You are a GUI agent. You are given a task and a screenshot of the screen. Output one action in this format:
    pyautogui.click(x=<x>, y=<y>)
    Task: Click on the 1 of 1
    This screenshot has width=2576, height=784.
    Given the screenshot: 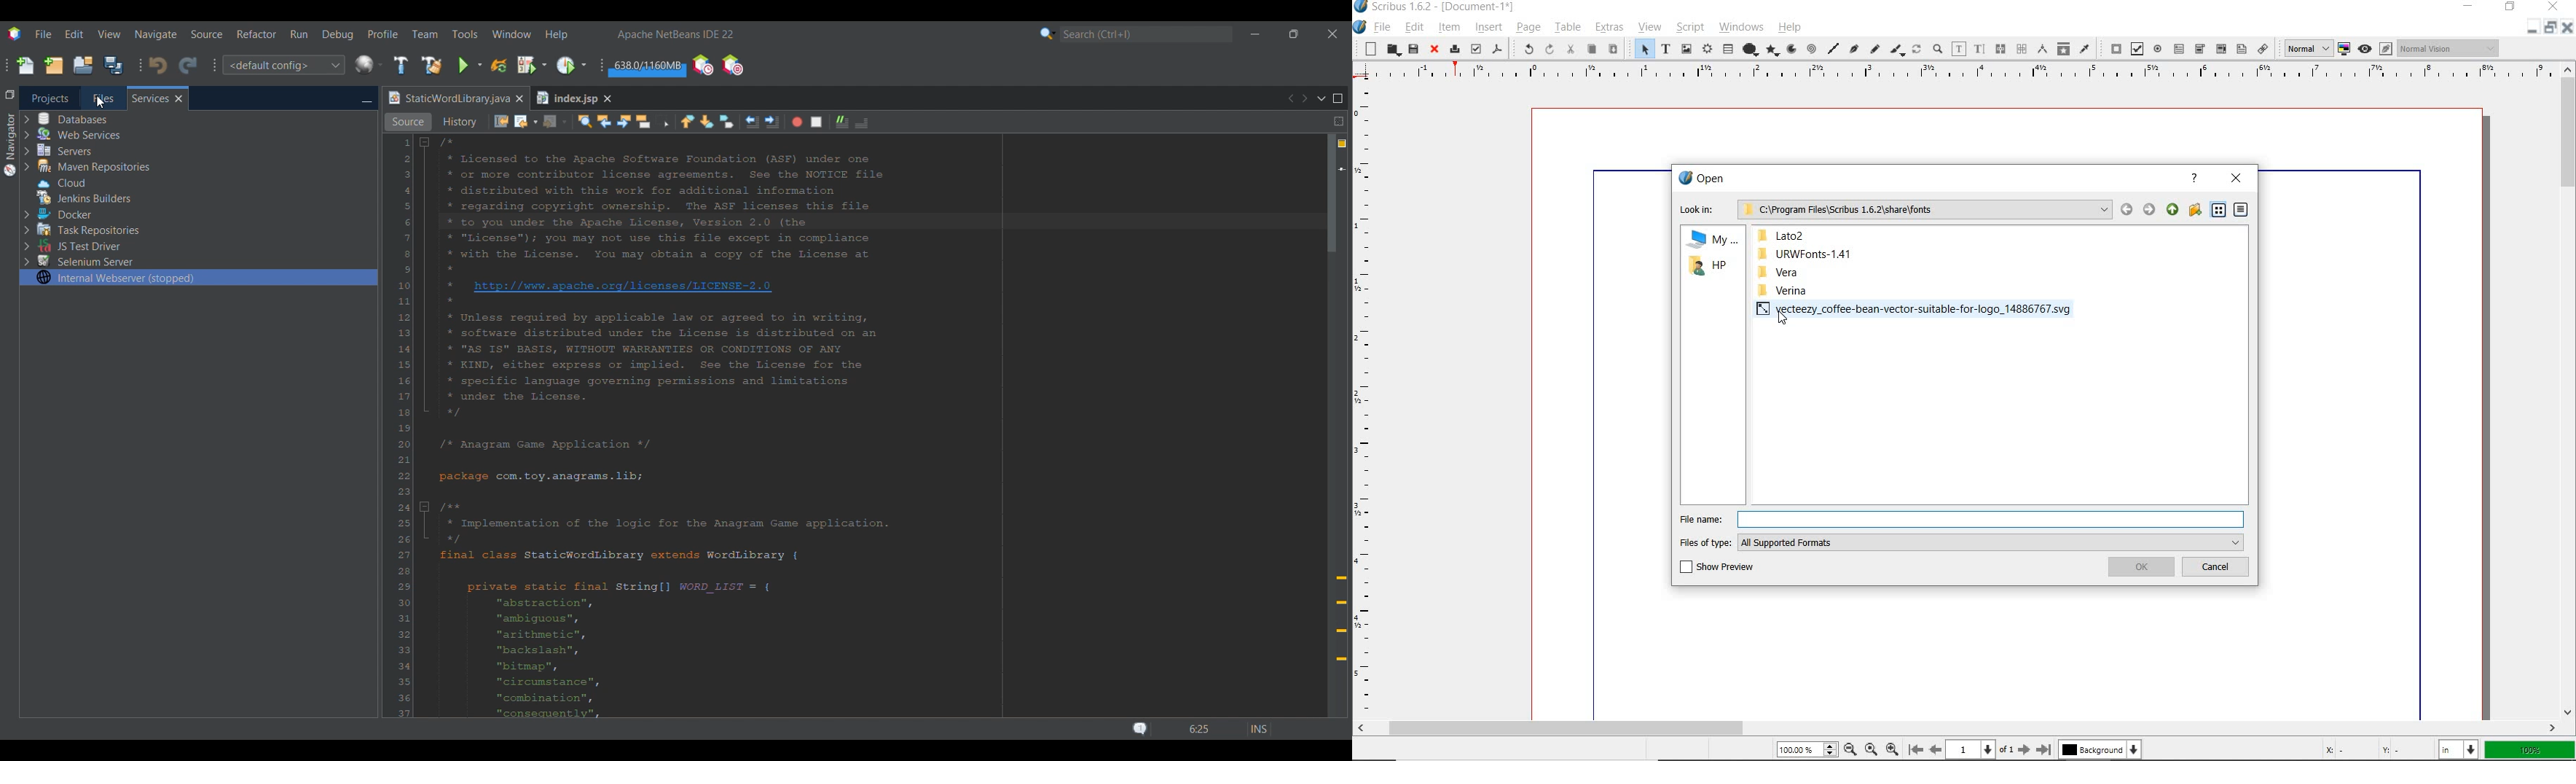 What is the action you would take?
    pyautogui.click(x=1980, y=750)
    